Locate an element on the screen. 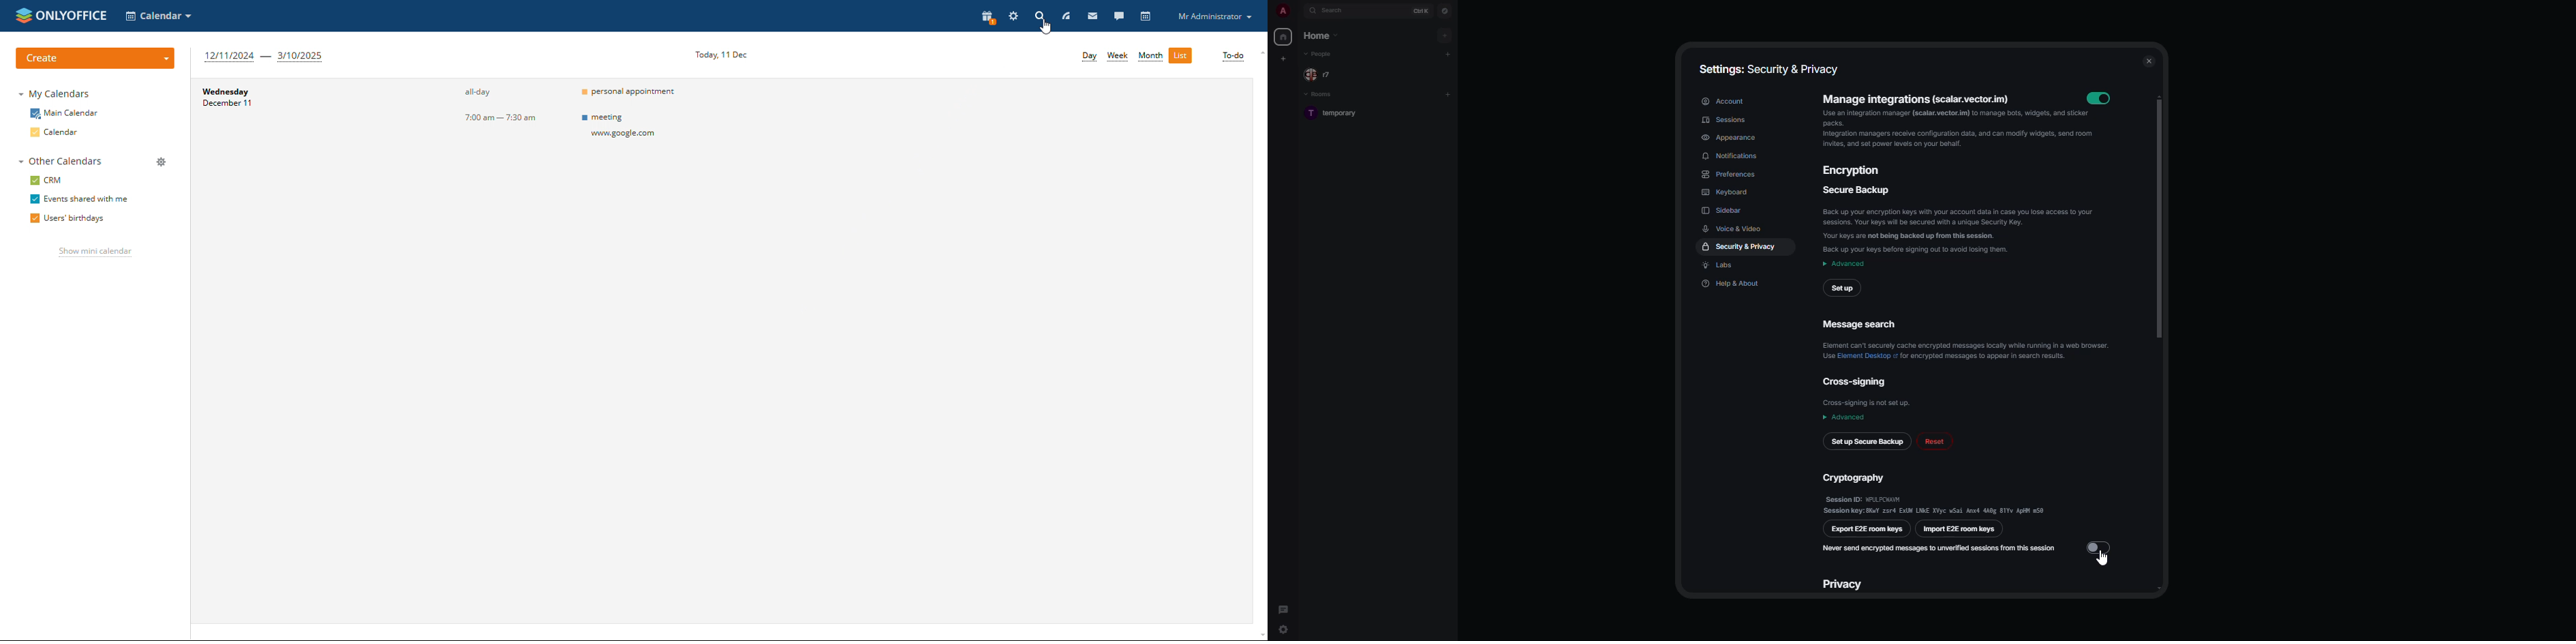  scroll up is located at coordinates (1260, 53).